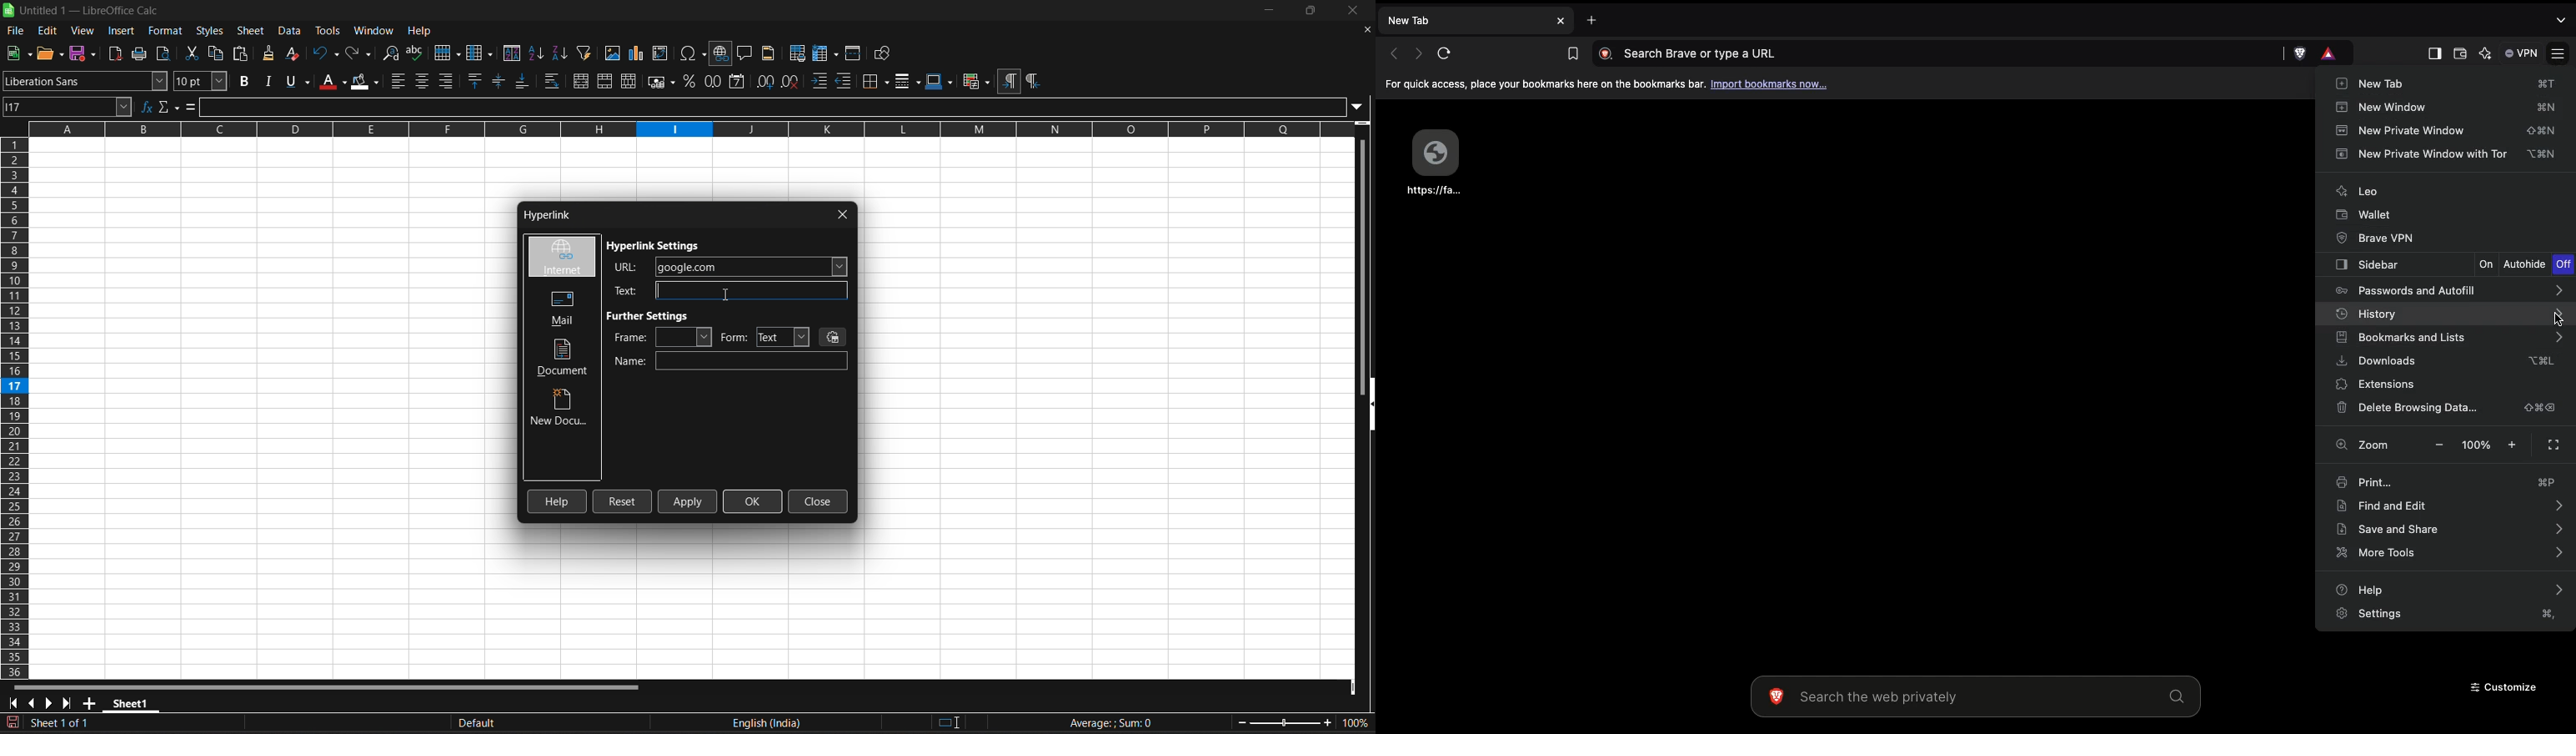  Describe the element at coordinates (764, 337) in the screenshot. I see `form` at that location.